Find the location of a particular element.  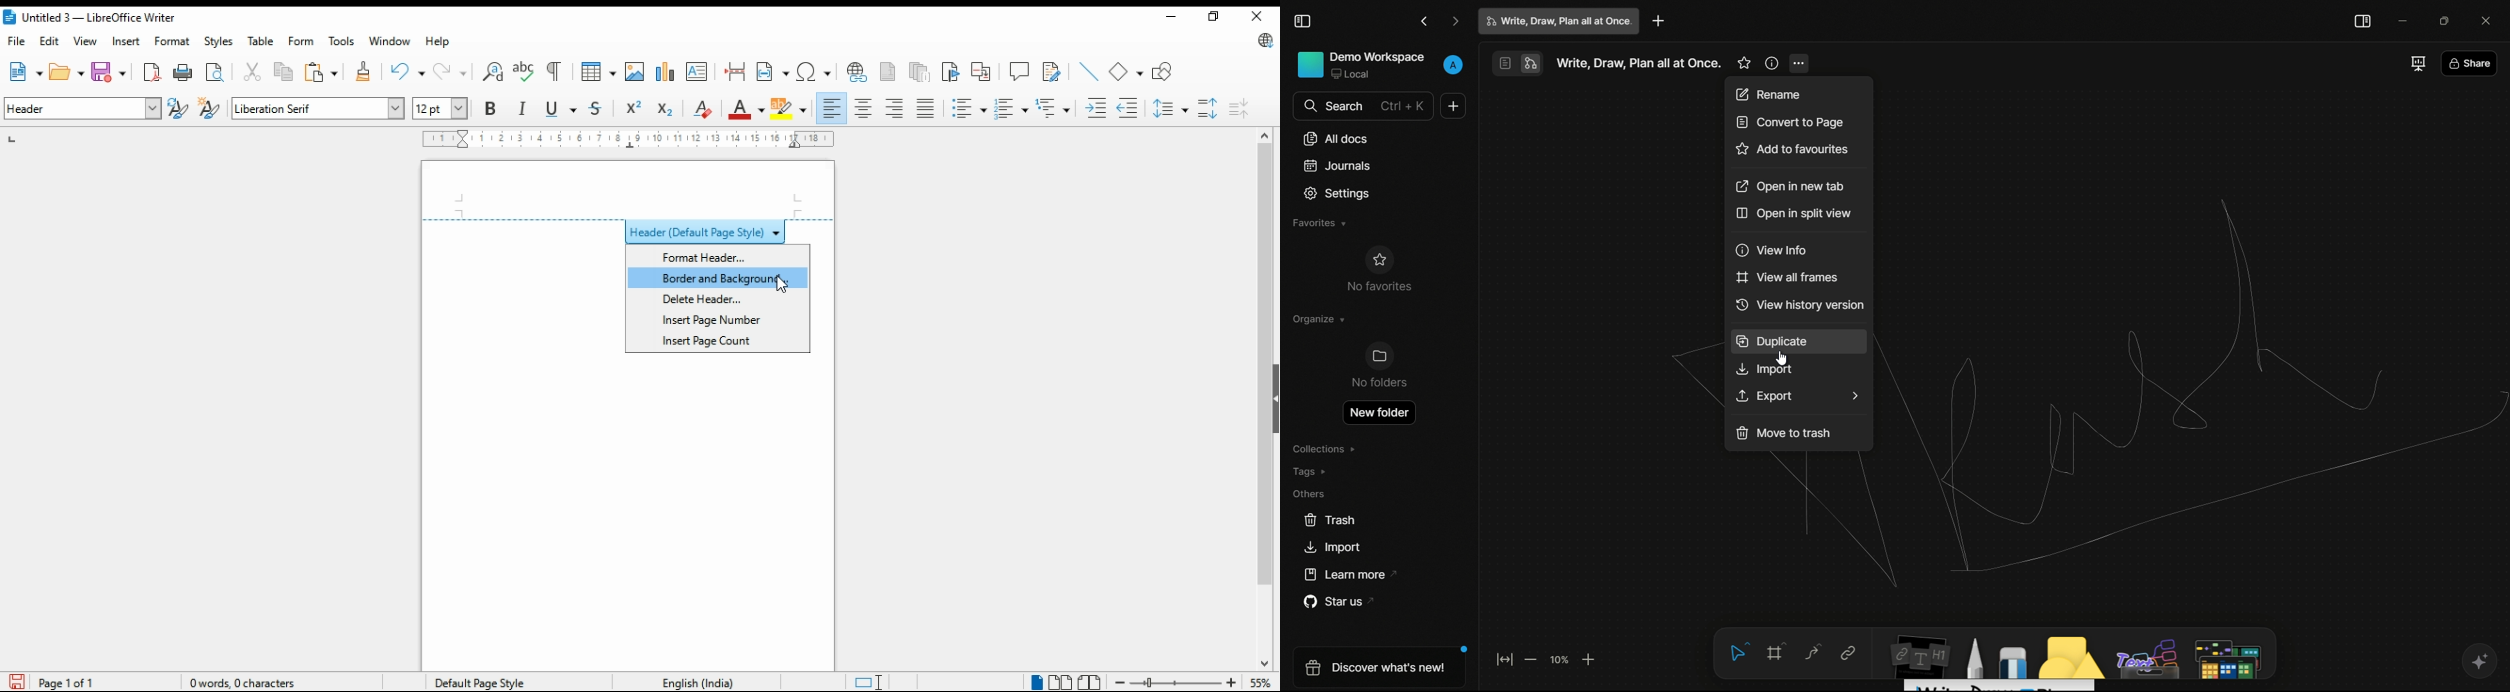

open in new tab is located at coordinates (1789, 187).